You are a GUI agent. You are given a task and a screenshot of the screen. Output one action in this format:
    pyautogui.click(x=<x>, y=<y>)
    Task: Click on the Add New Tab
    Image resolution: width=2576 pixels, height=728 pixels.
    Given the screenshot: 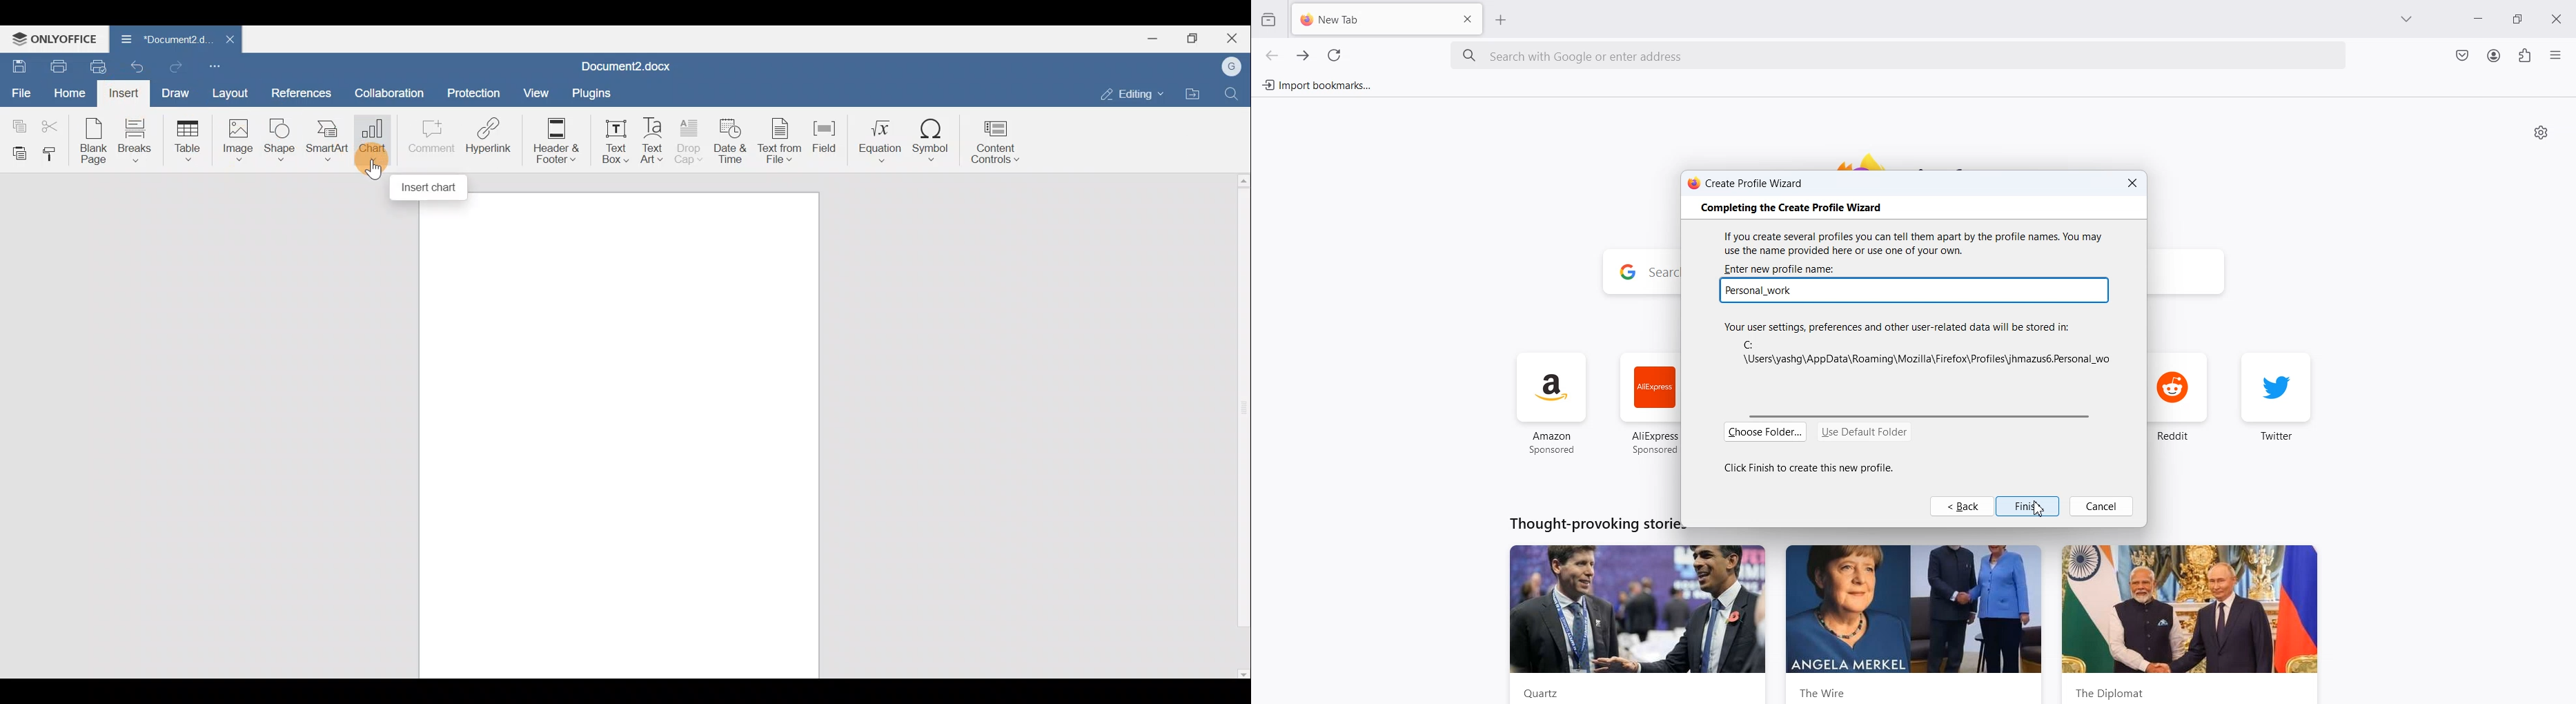 What is the action you would take?
    pyautogui.click(x=1502, y=19)
    